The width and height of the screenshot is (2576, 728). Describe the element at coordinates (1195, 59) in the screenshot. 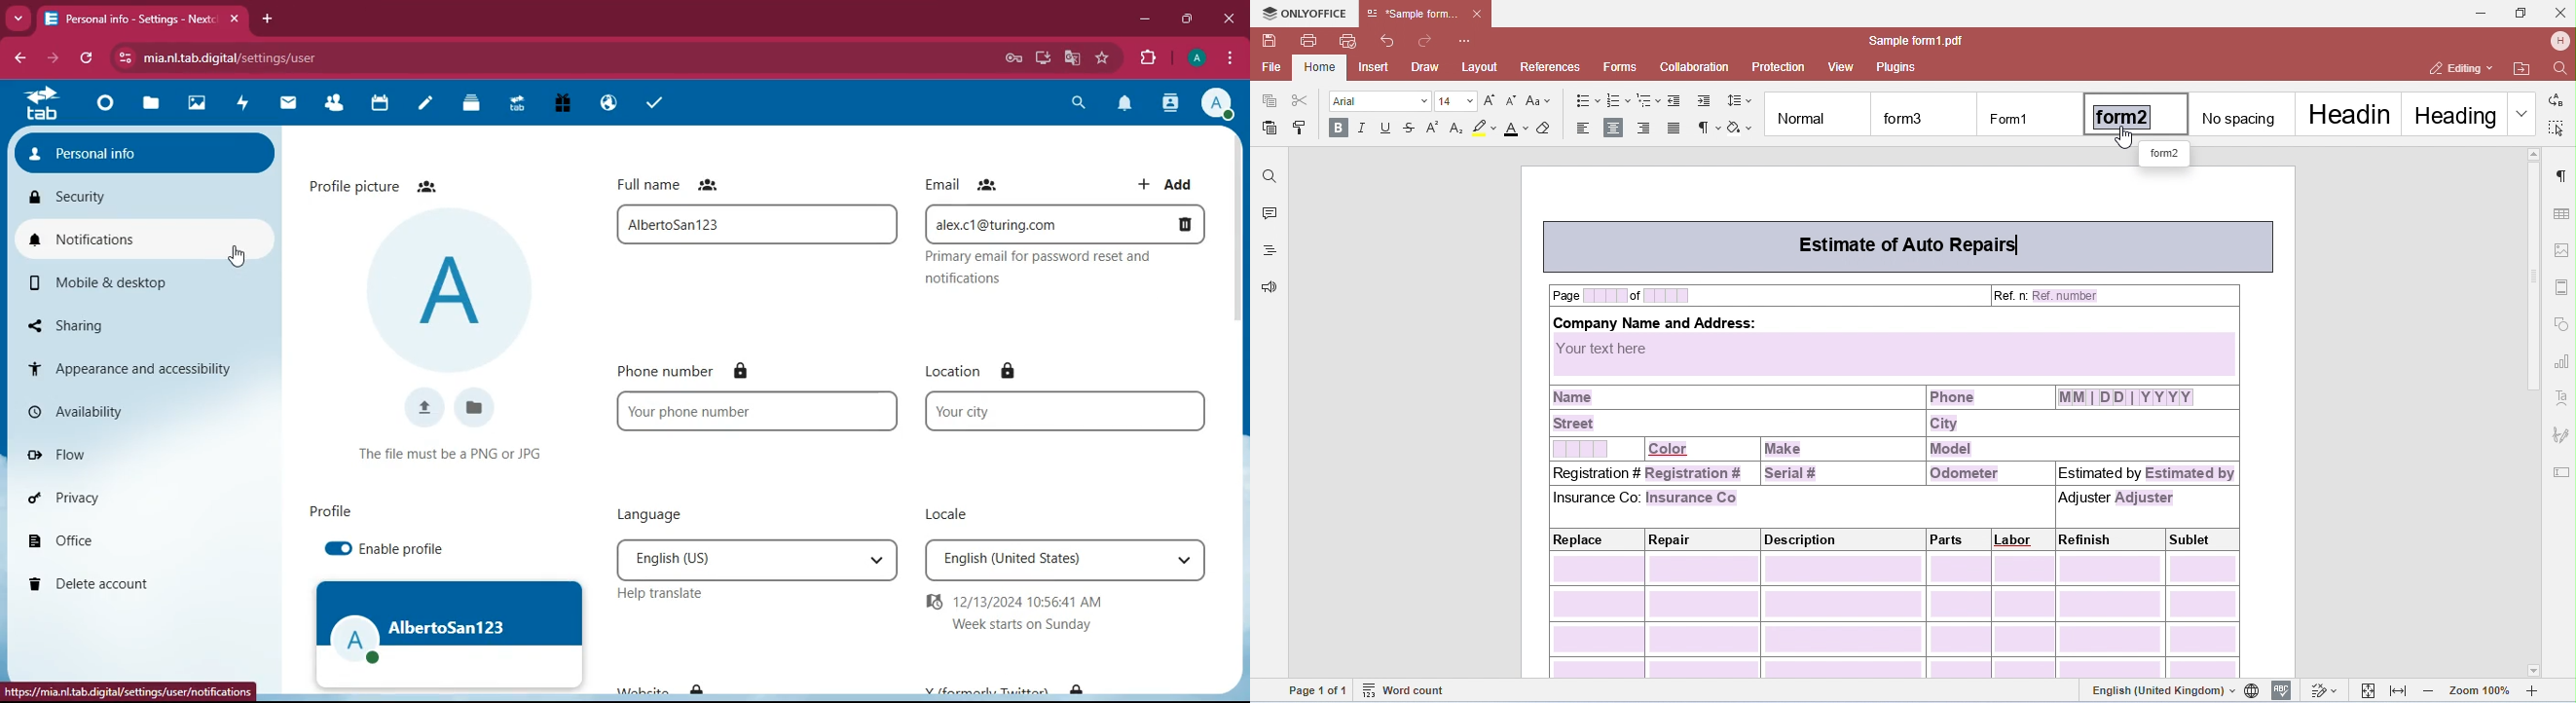

I see `Account` at that location.